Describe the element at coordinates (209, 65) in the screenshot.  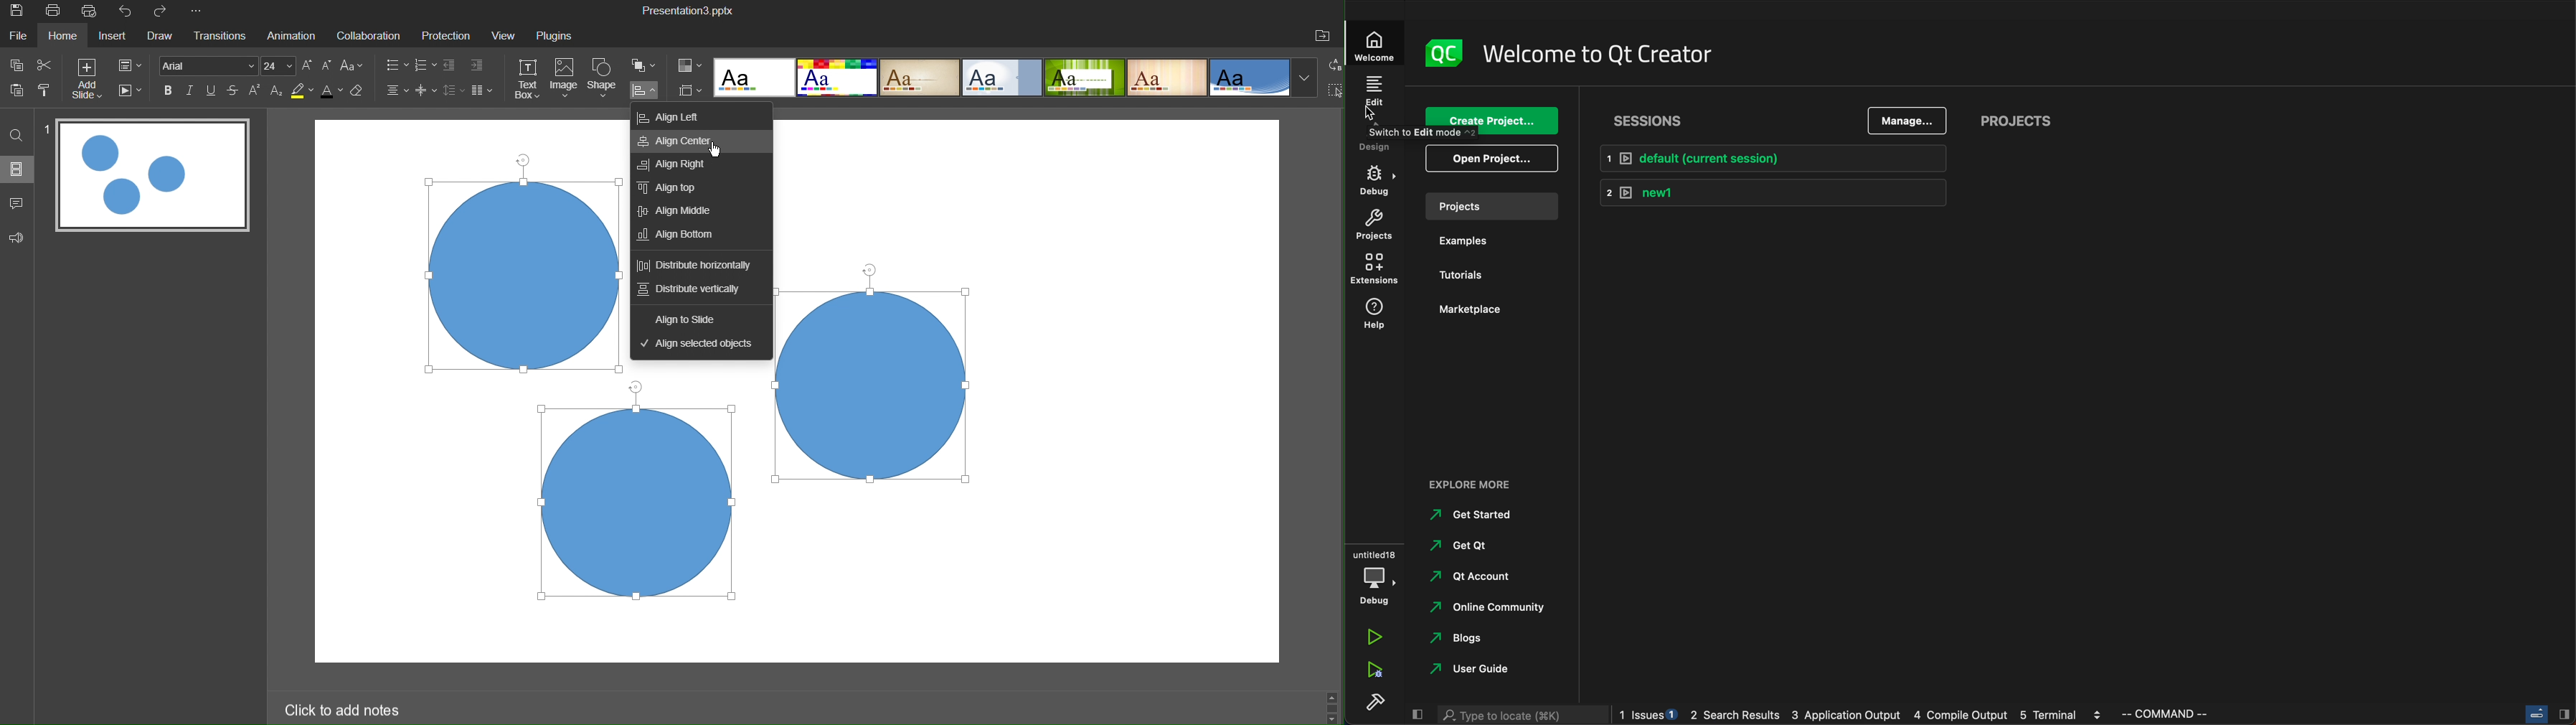
I see `Font` at that location.